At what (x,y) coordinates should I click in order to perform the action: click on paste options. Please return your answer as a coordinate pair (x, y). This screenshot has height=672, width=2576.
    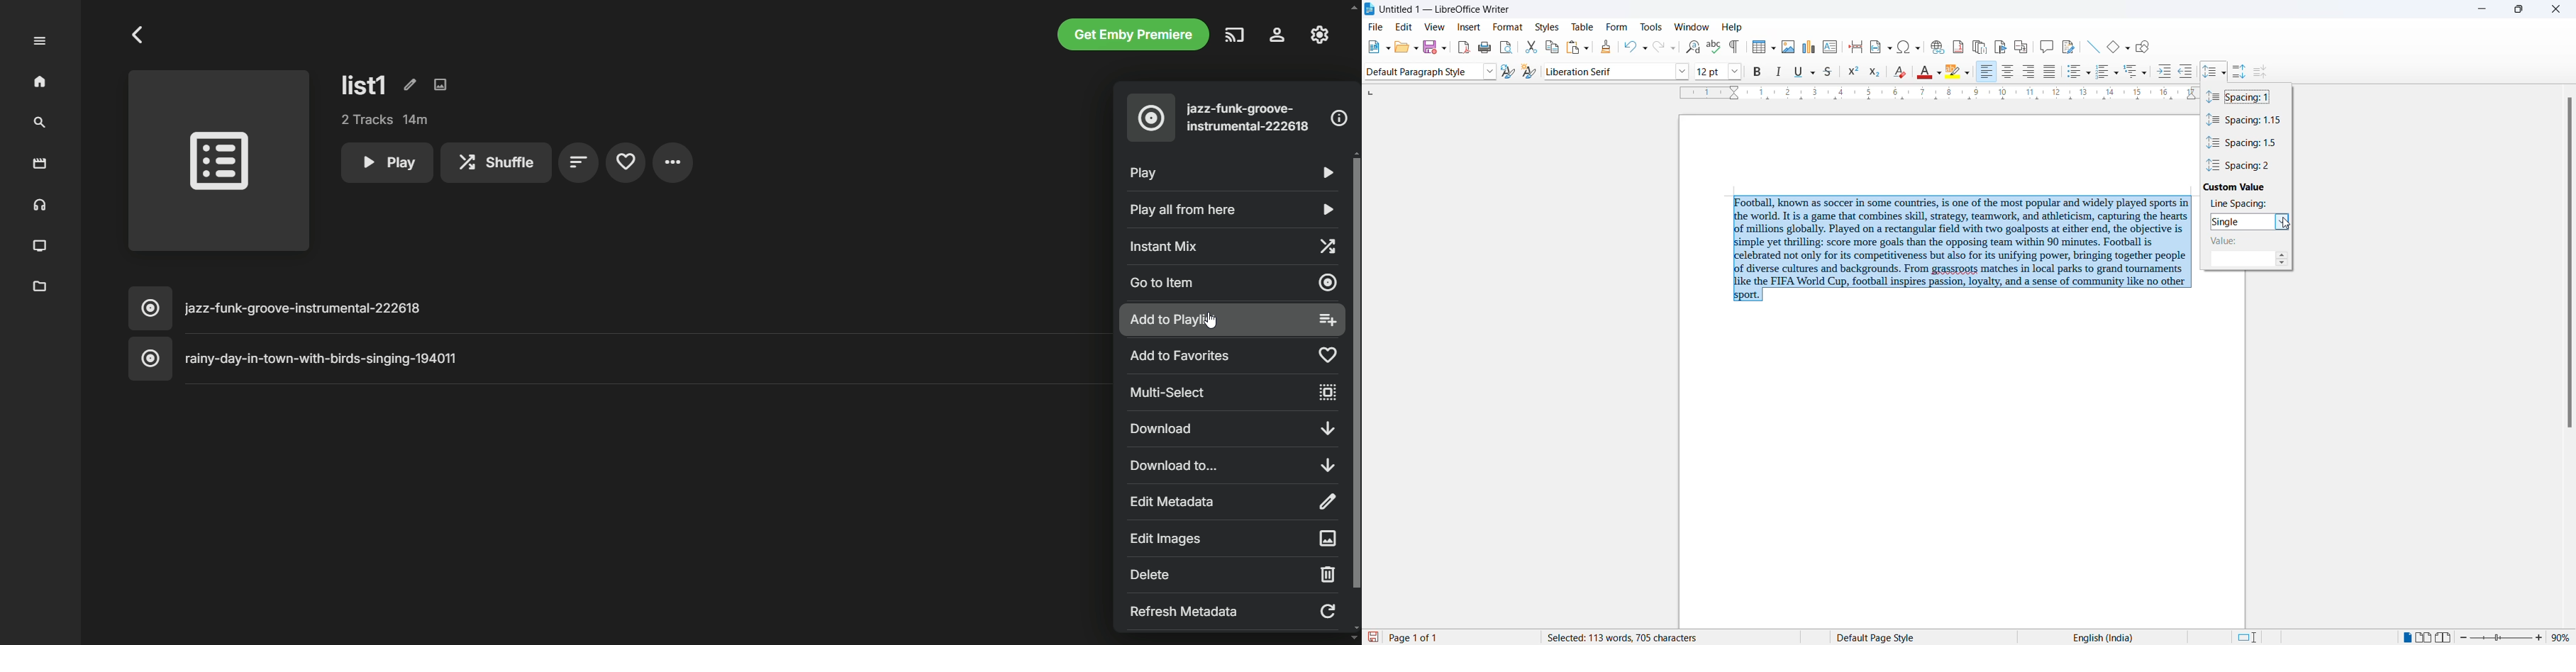
    Looking at the image, I should click on (1588, 47).